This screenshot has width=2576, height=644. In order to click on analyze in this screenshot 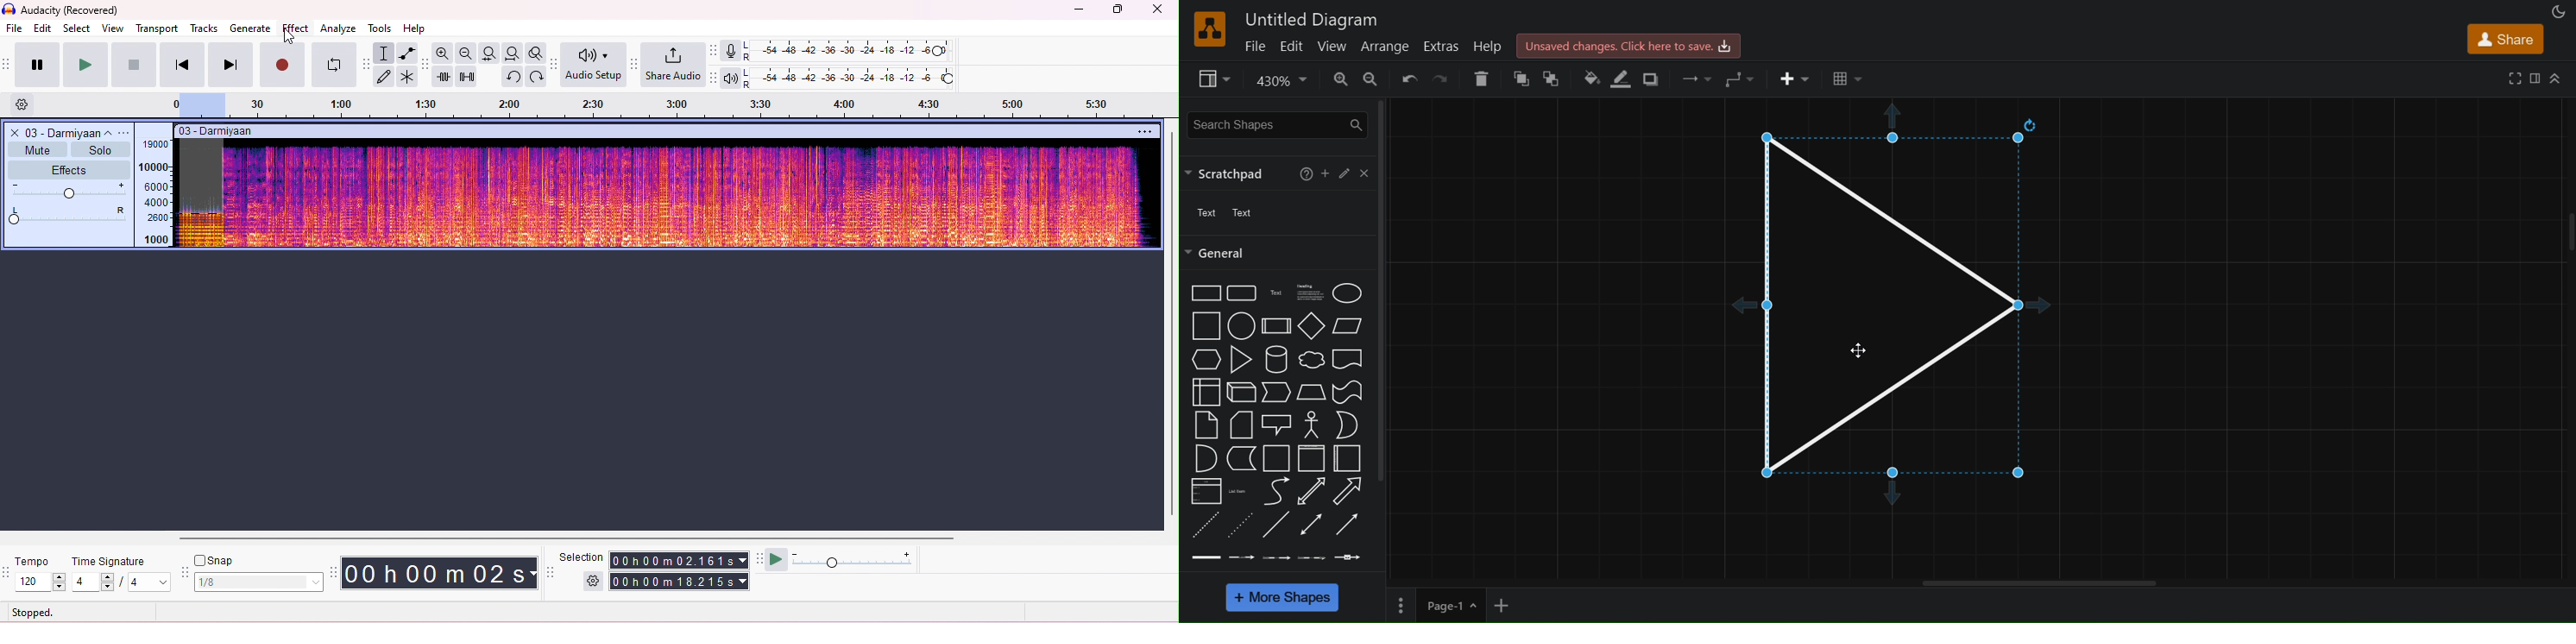, I will do `click(337, 28)`.